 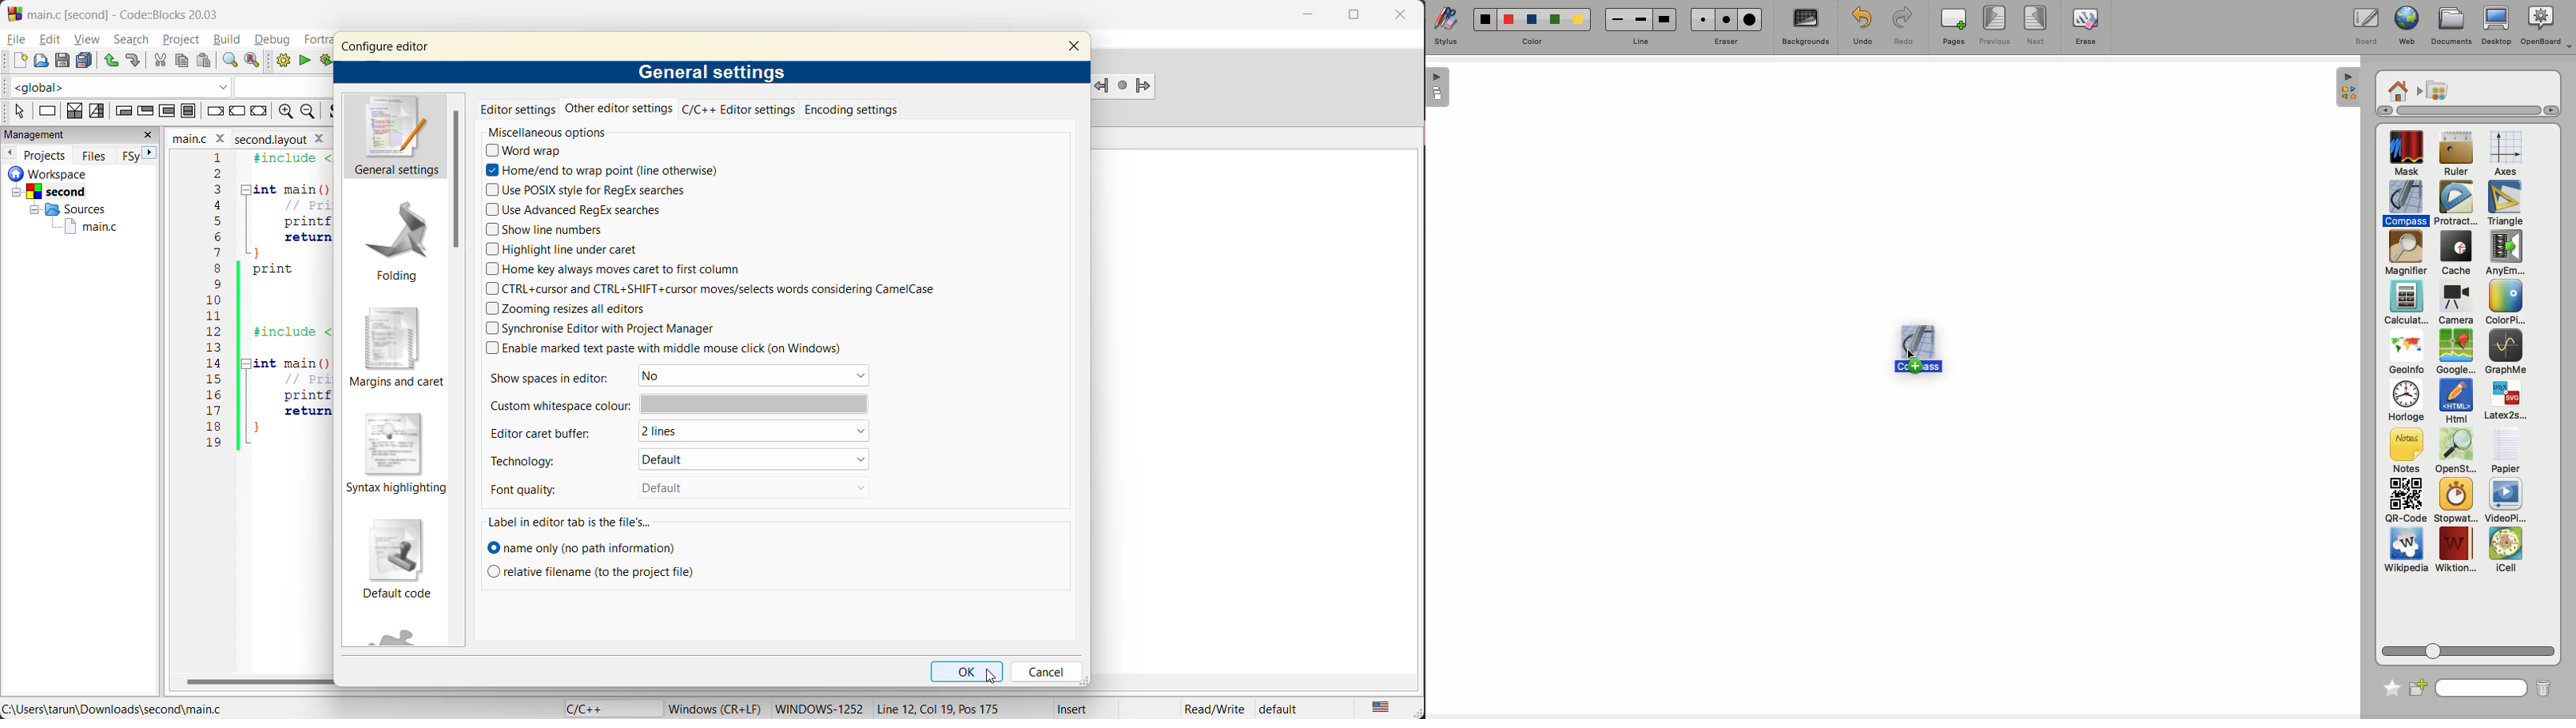 What do you see at coordinates (230, 62) in the screenshot?
I see `find` at bounding box center [230, 62].